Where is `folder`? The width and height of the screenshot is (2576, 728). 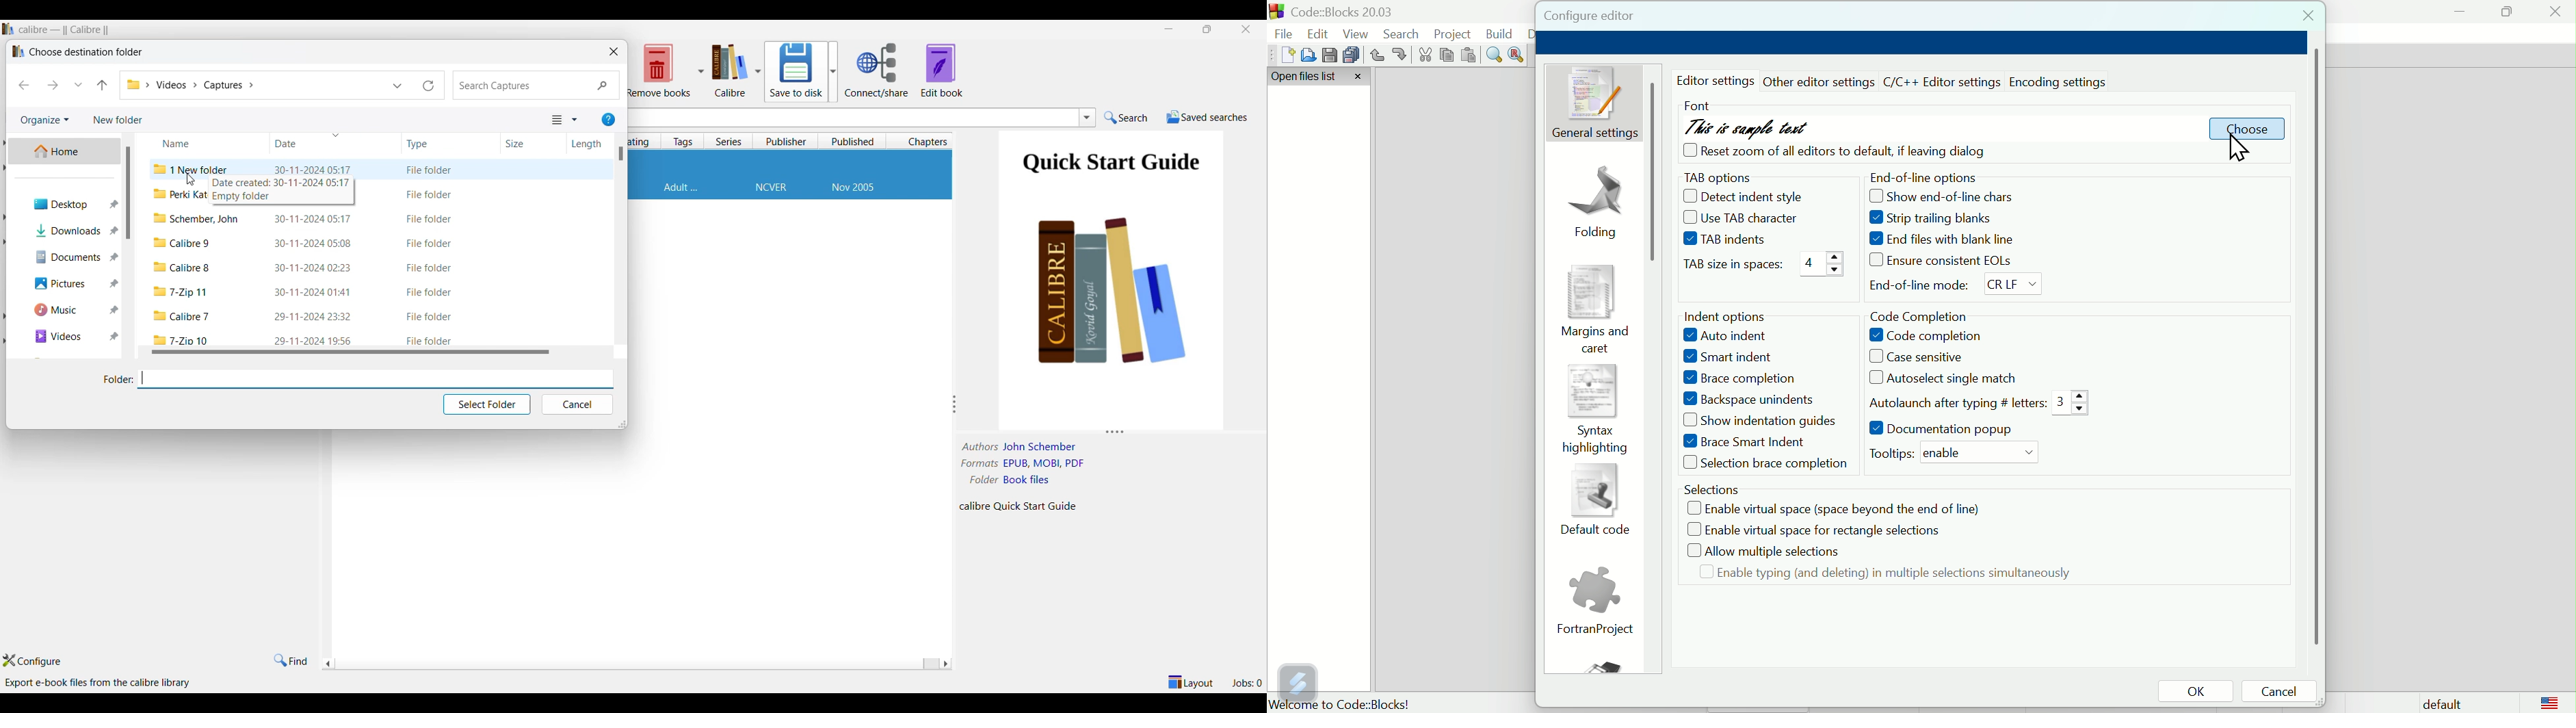
folder is located at coordinates (182, 242).